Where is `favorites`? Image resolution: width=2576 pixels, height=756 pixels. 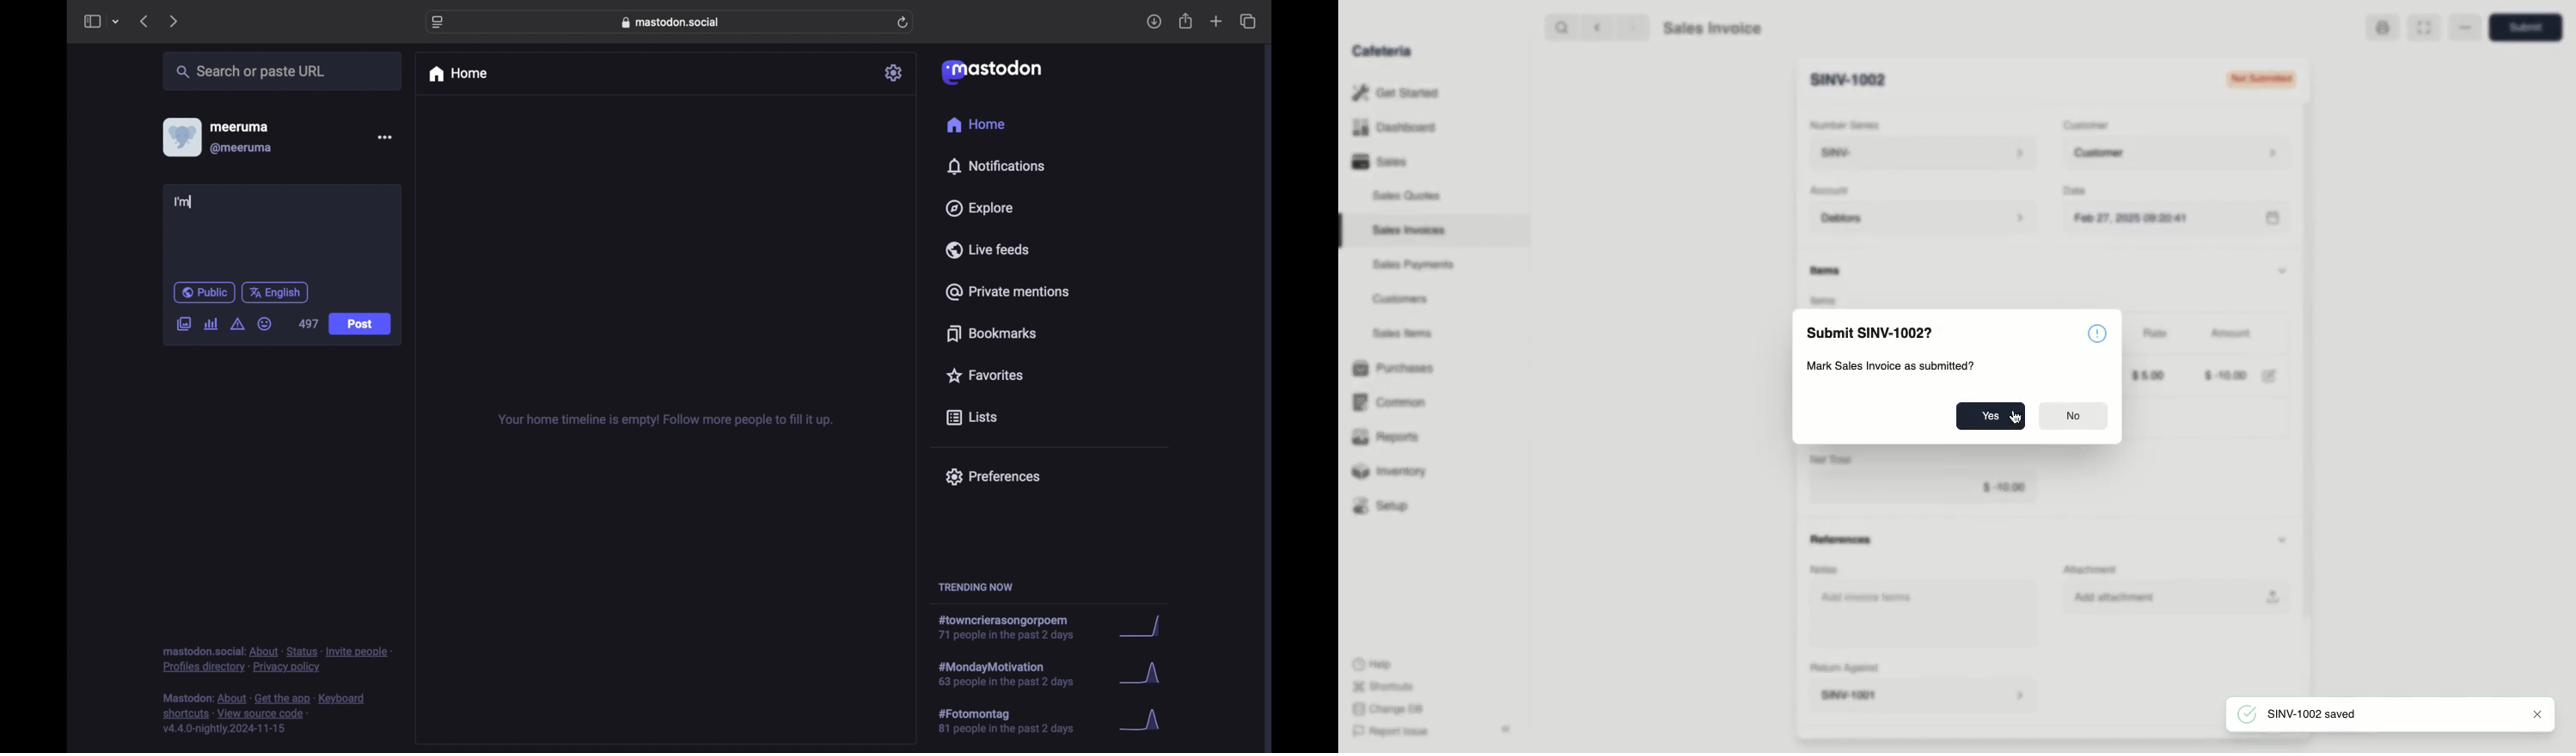 favorites is located at coordinates (984, 375).